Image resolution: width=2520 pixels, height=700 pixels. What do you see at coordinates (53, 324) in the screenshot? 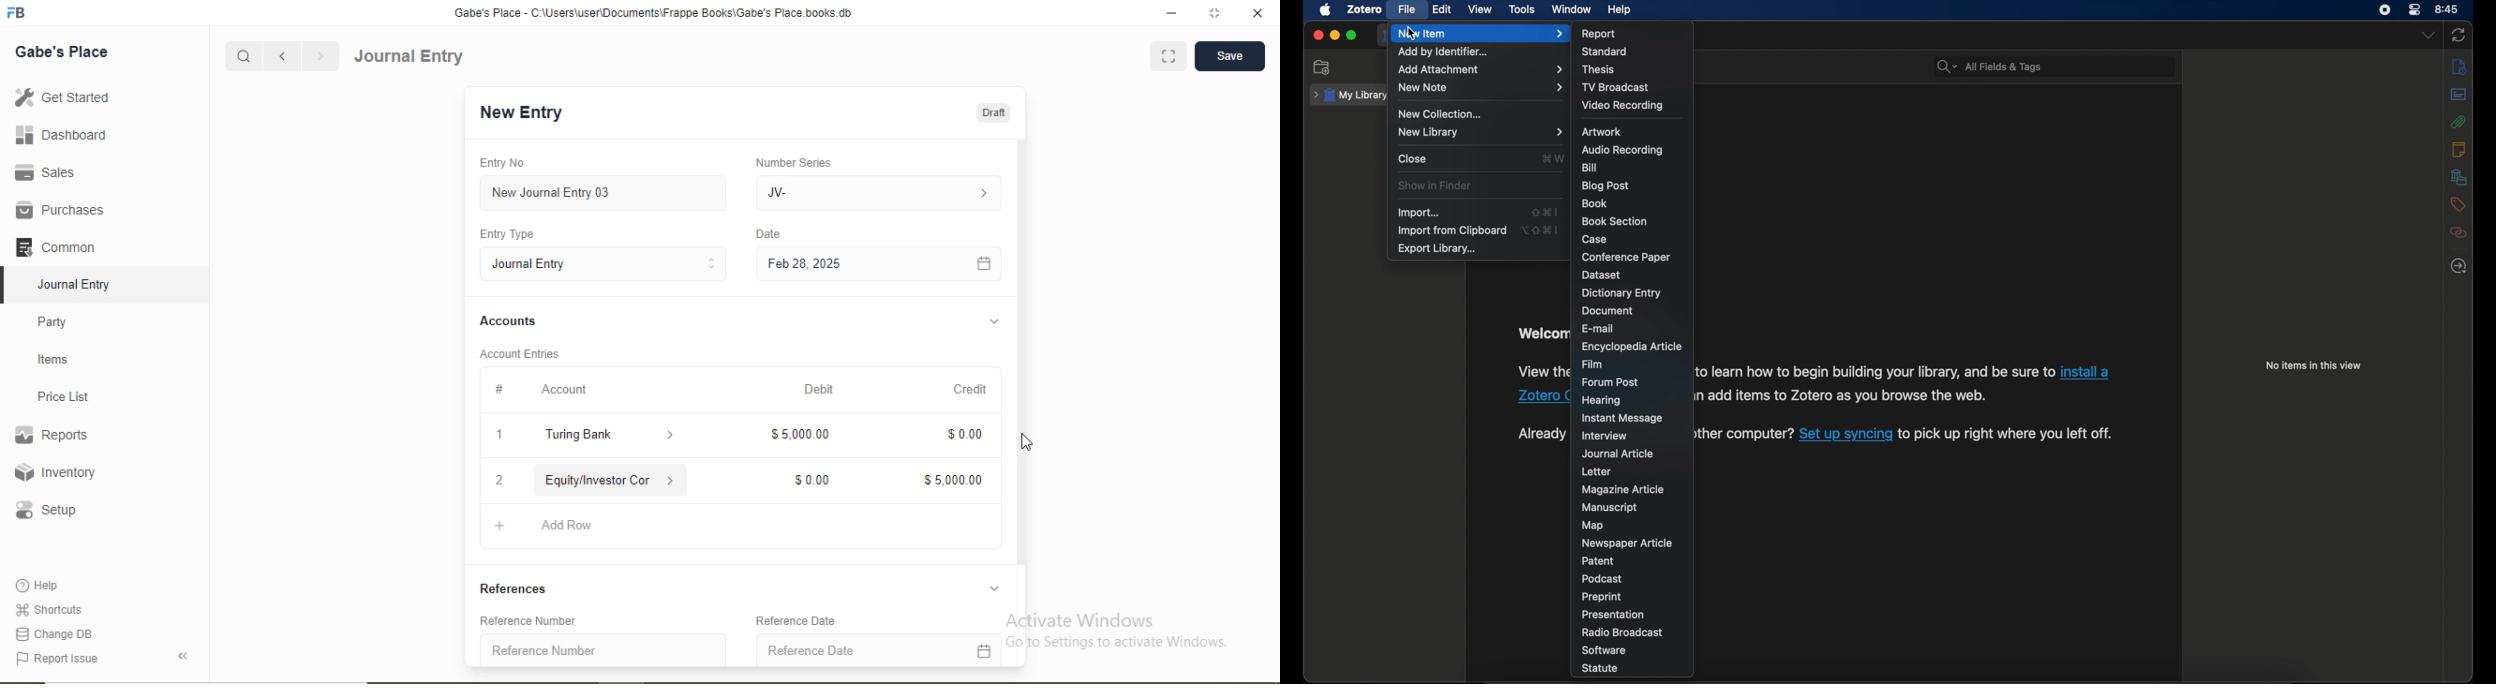
I see `Party` at bounding box center [53, 324].